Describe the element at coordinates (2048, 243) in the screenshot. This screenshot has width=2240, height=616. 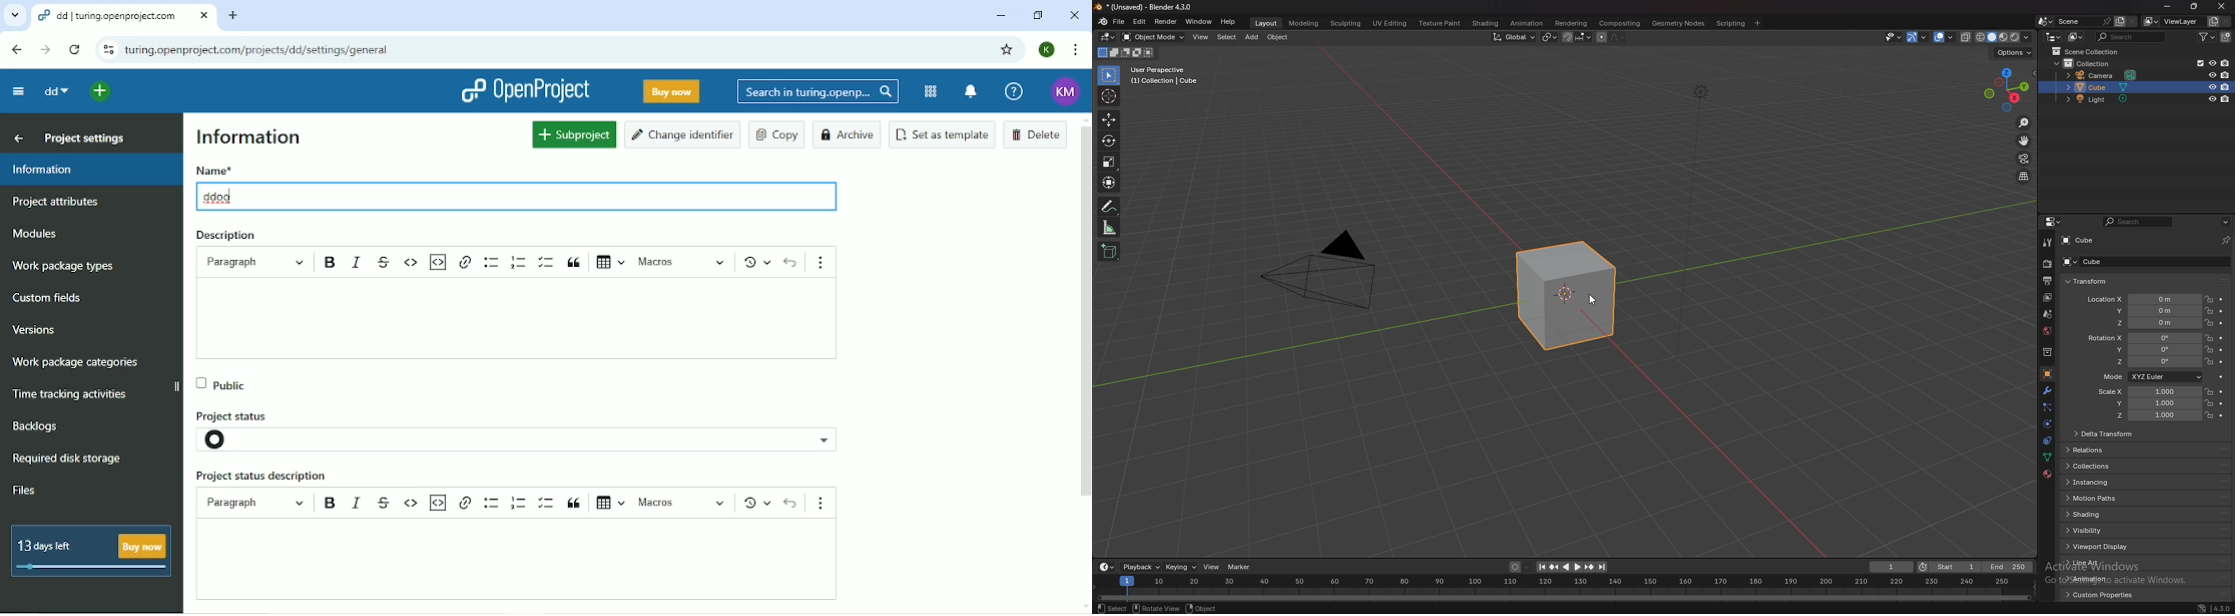
I see `tool` at that location.